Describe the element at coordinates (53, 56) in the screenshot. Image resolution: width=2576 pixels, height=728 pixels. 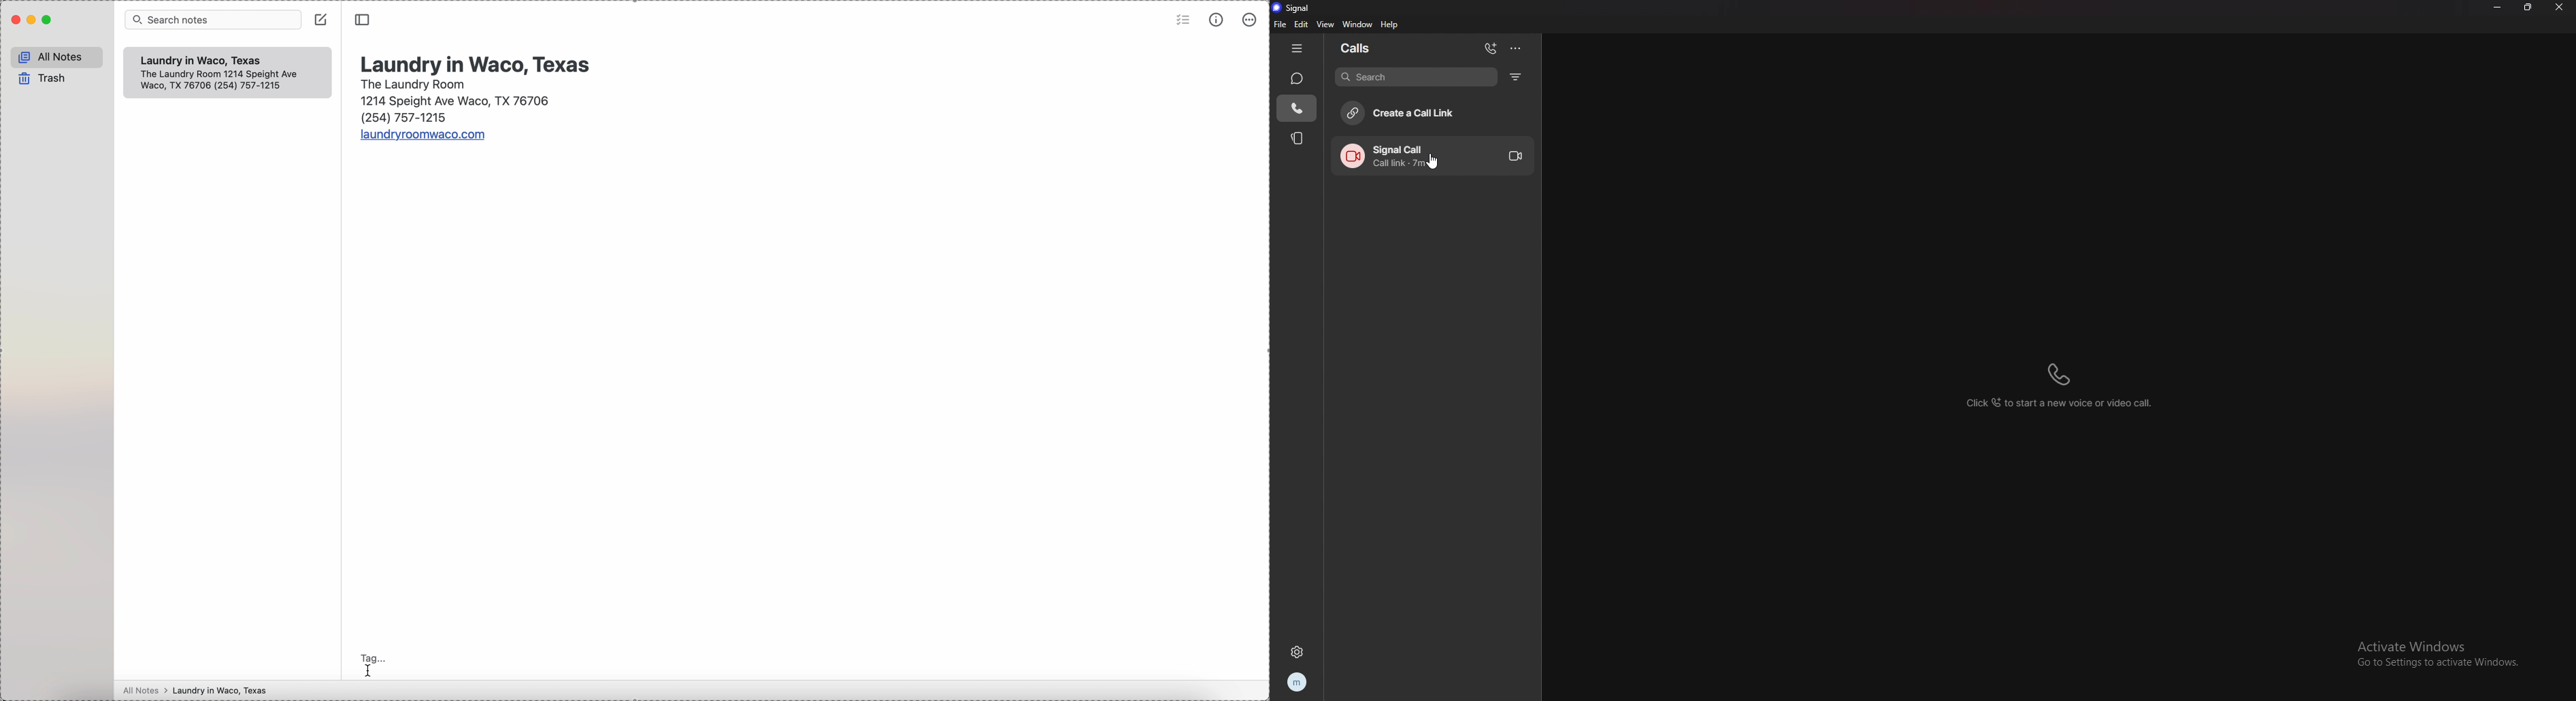
I see `all notes` at that location.